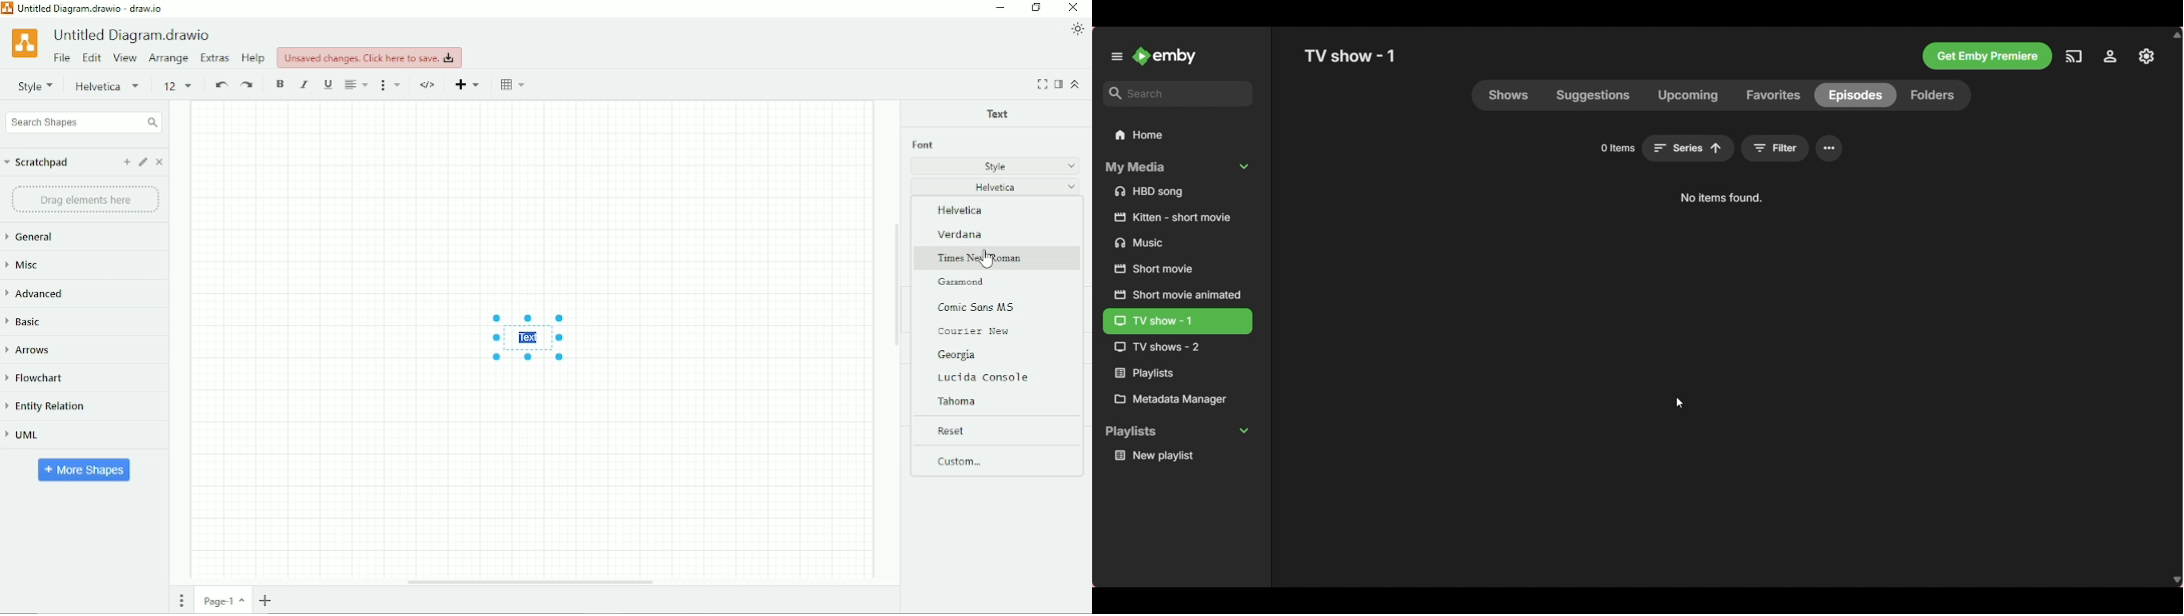  Describe the element at coordinates (1177, 433) in the screenshot. I see `Collapse Playlists` at that location.